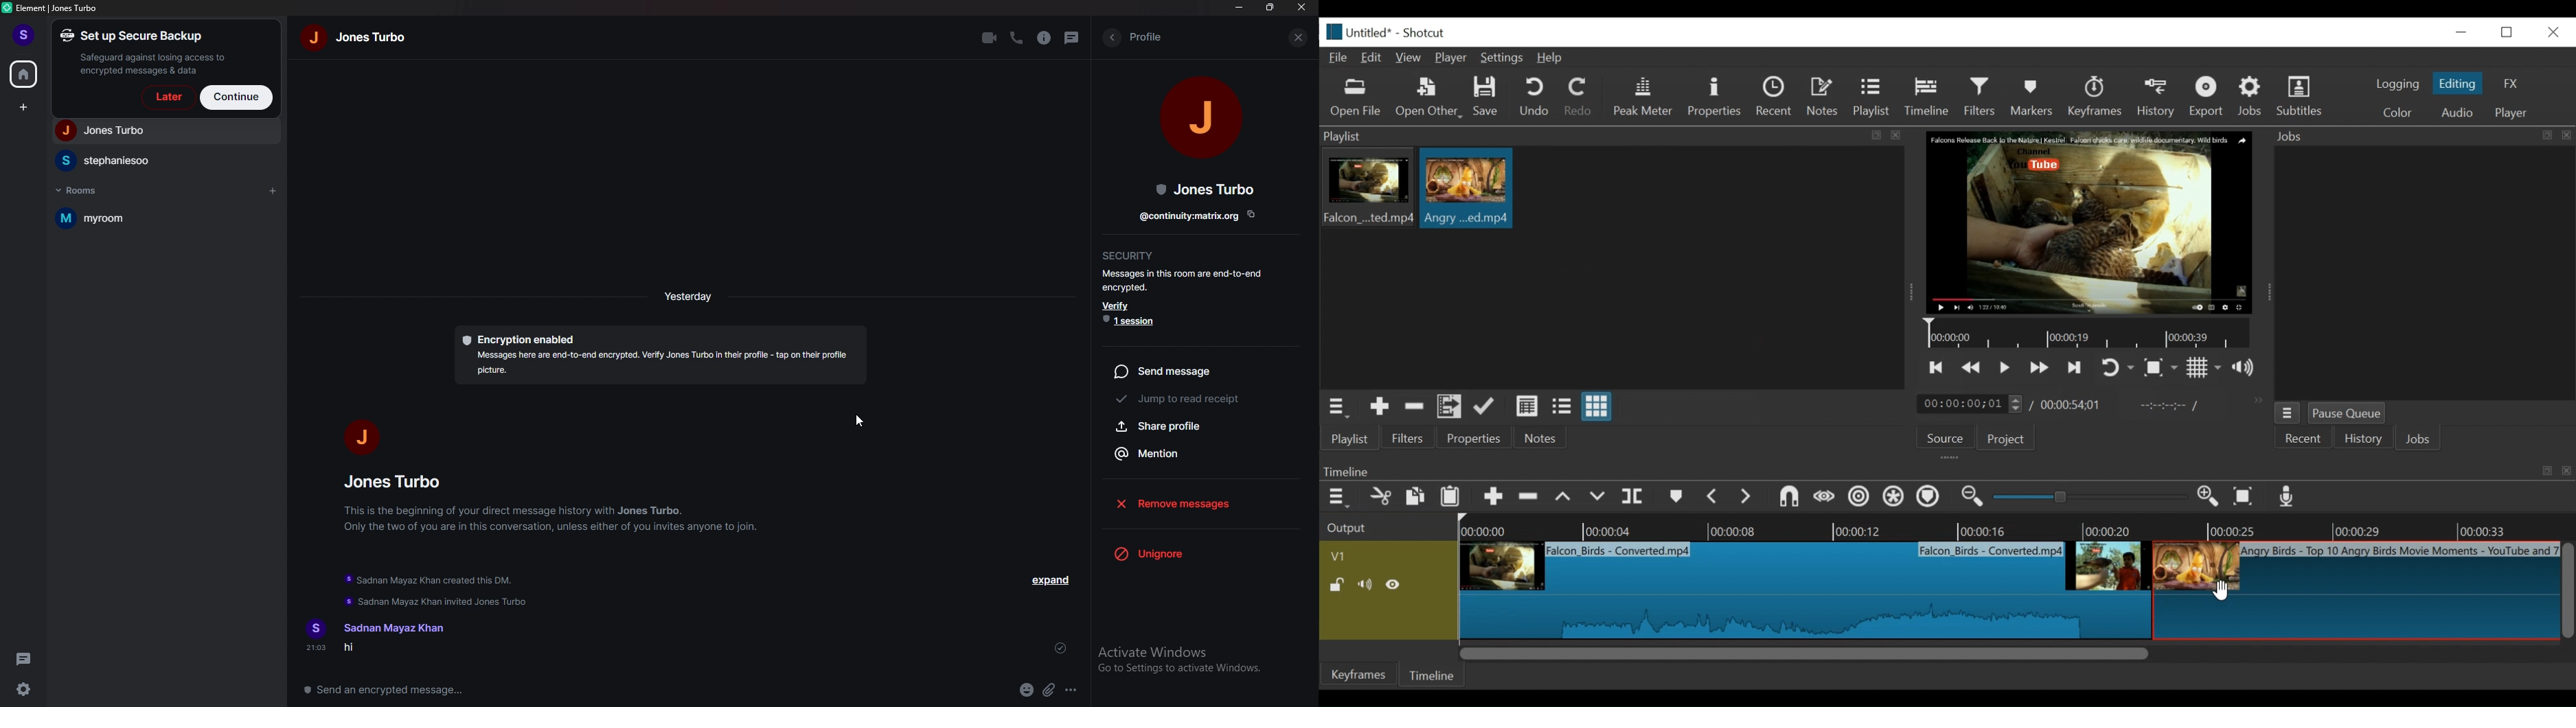  Describe the element at coordinates (1027, 691) in the screenshot. I see `emoji` at that location.